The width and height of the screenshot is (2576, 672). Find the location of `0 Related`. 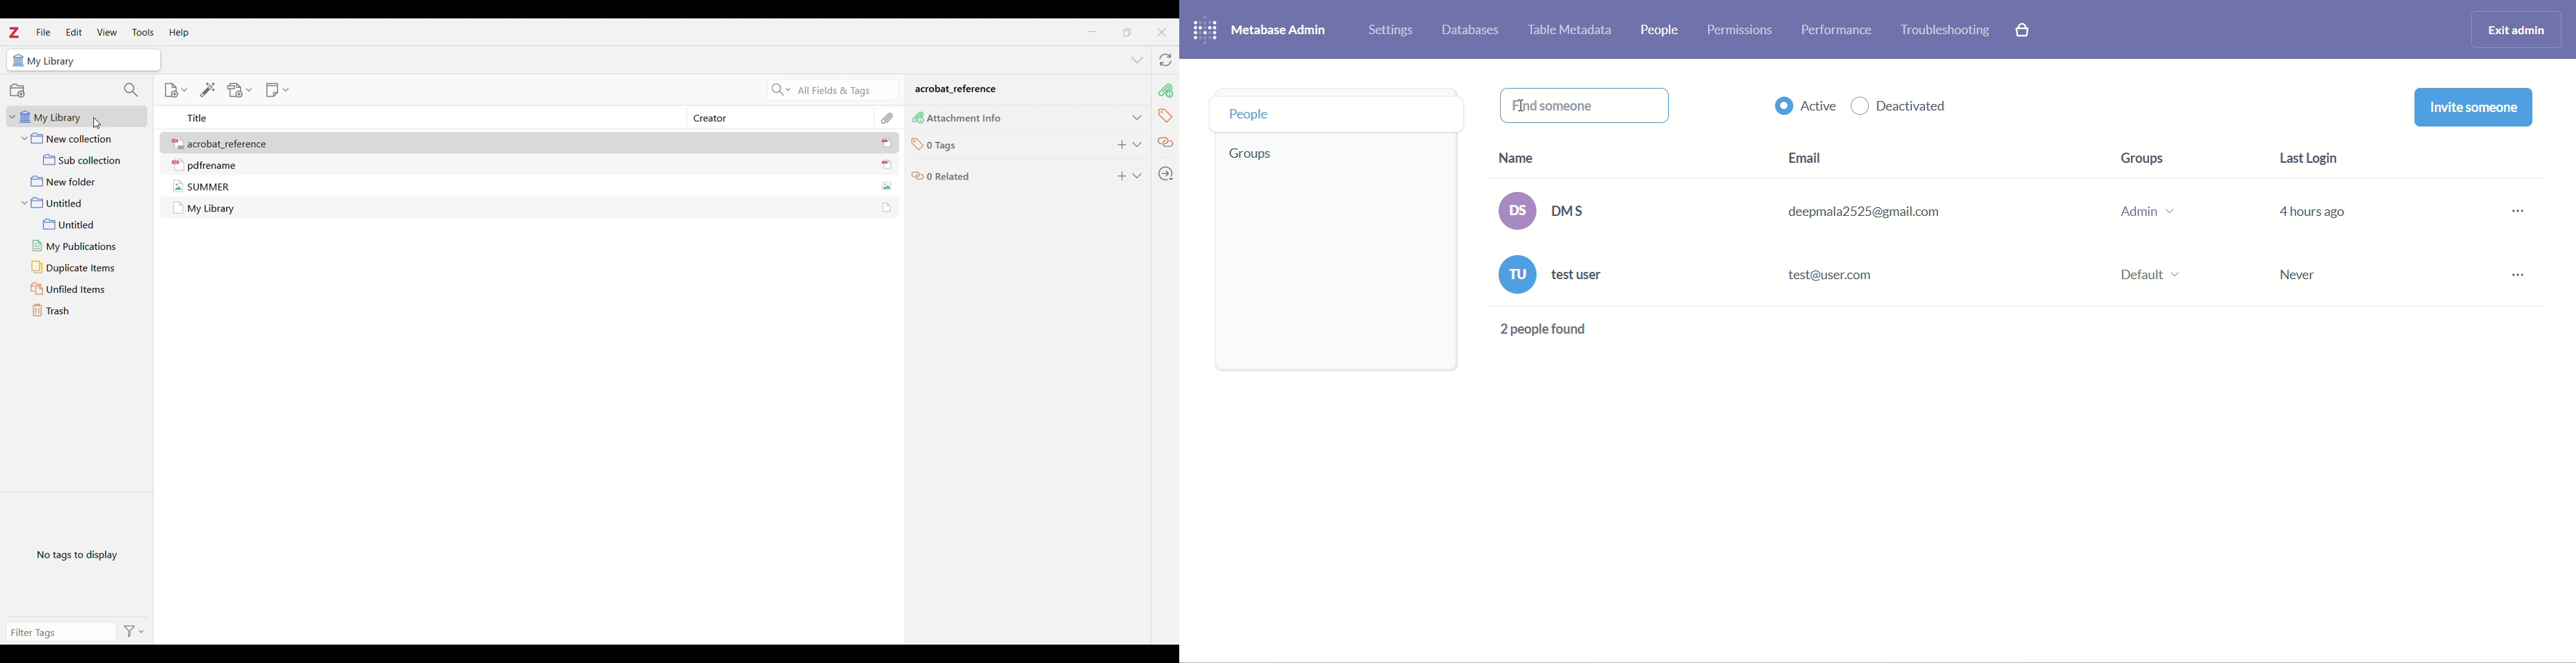

0 Related is located at coordinates (950, 176).